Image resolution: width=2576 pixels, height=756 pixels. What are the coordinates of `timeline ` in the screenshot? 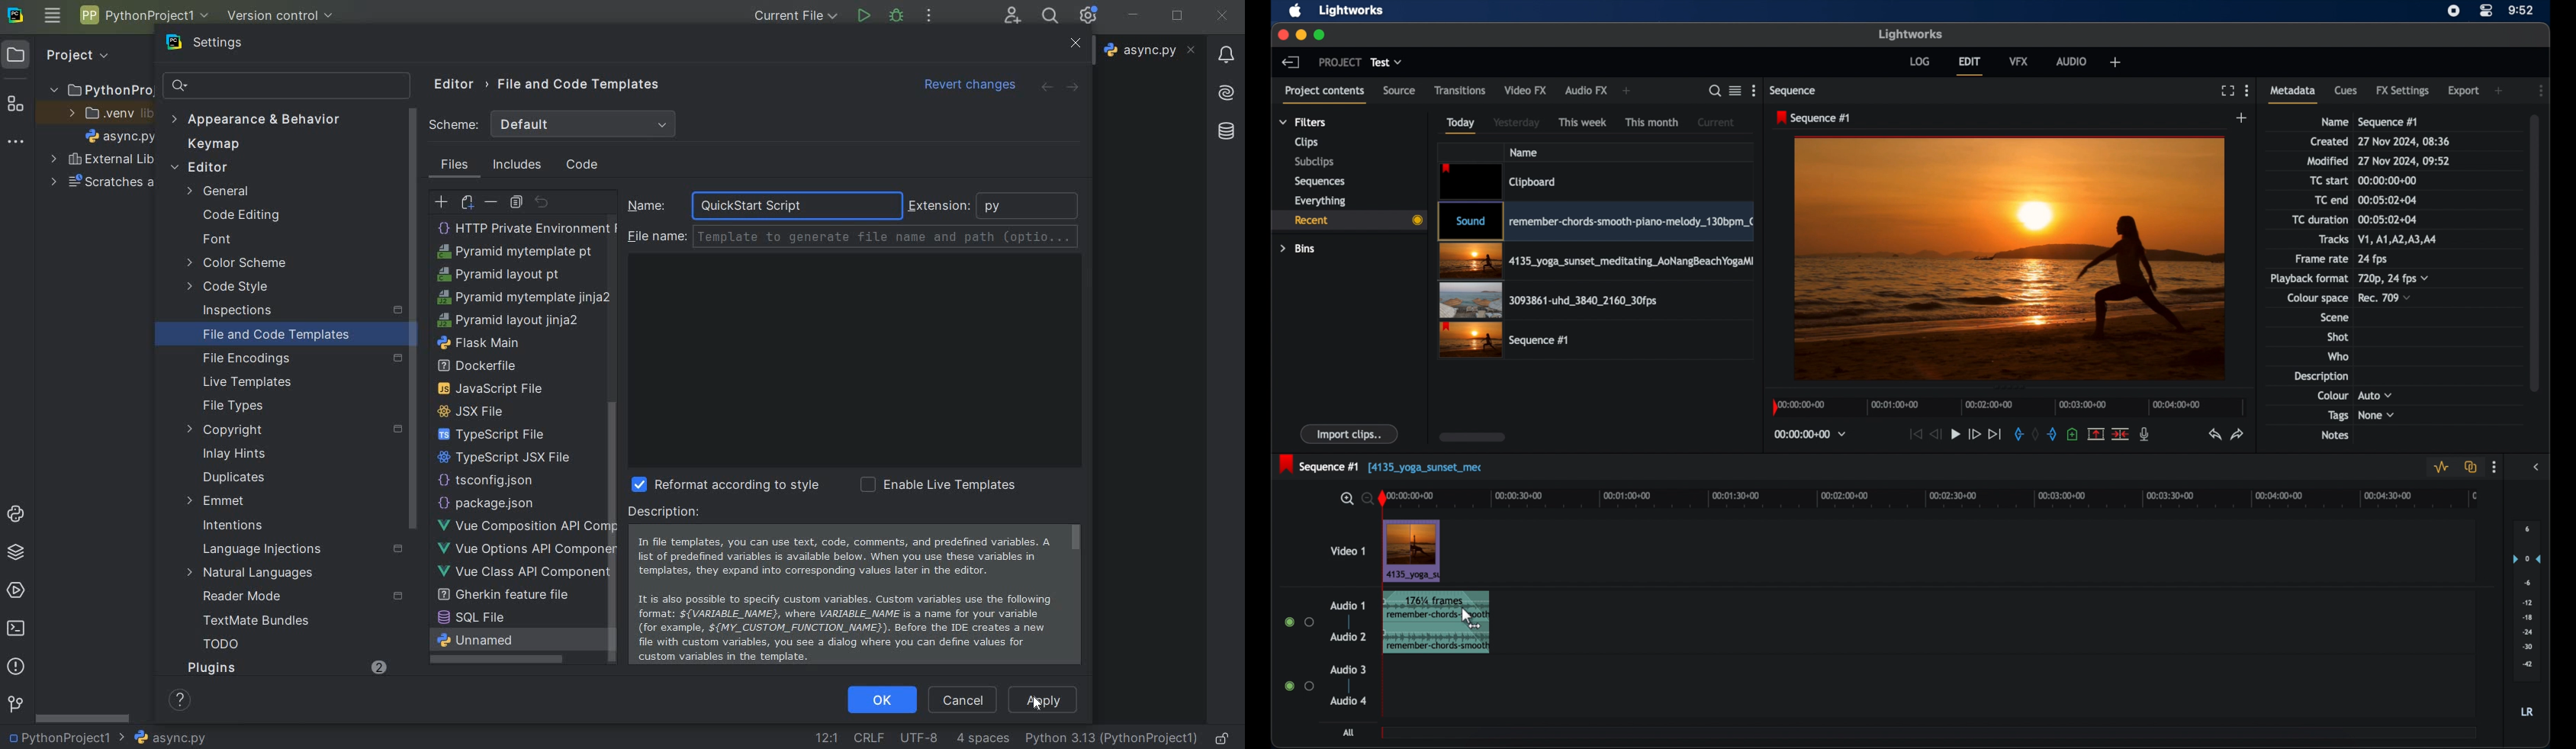 It's located at (1939, 499).